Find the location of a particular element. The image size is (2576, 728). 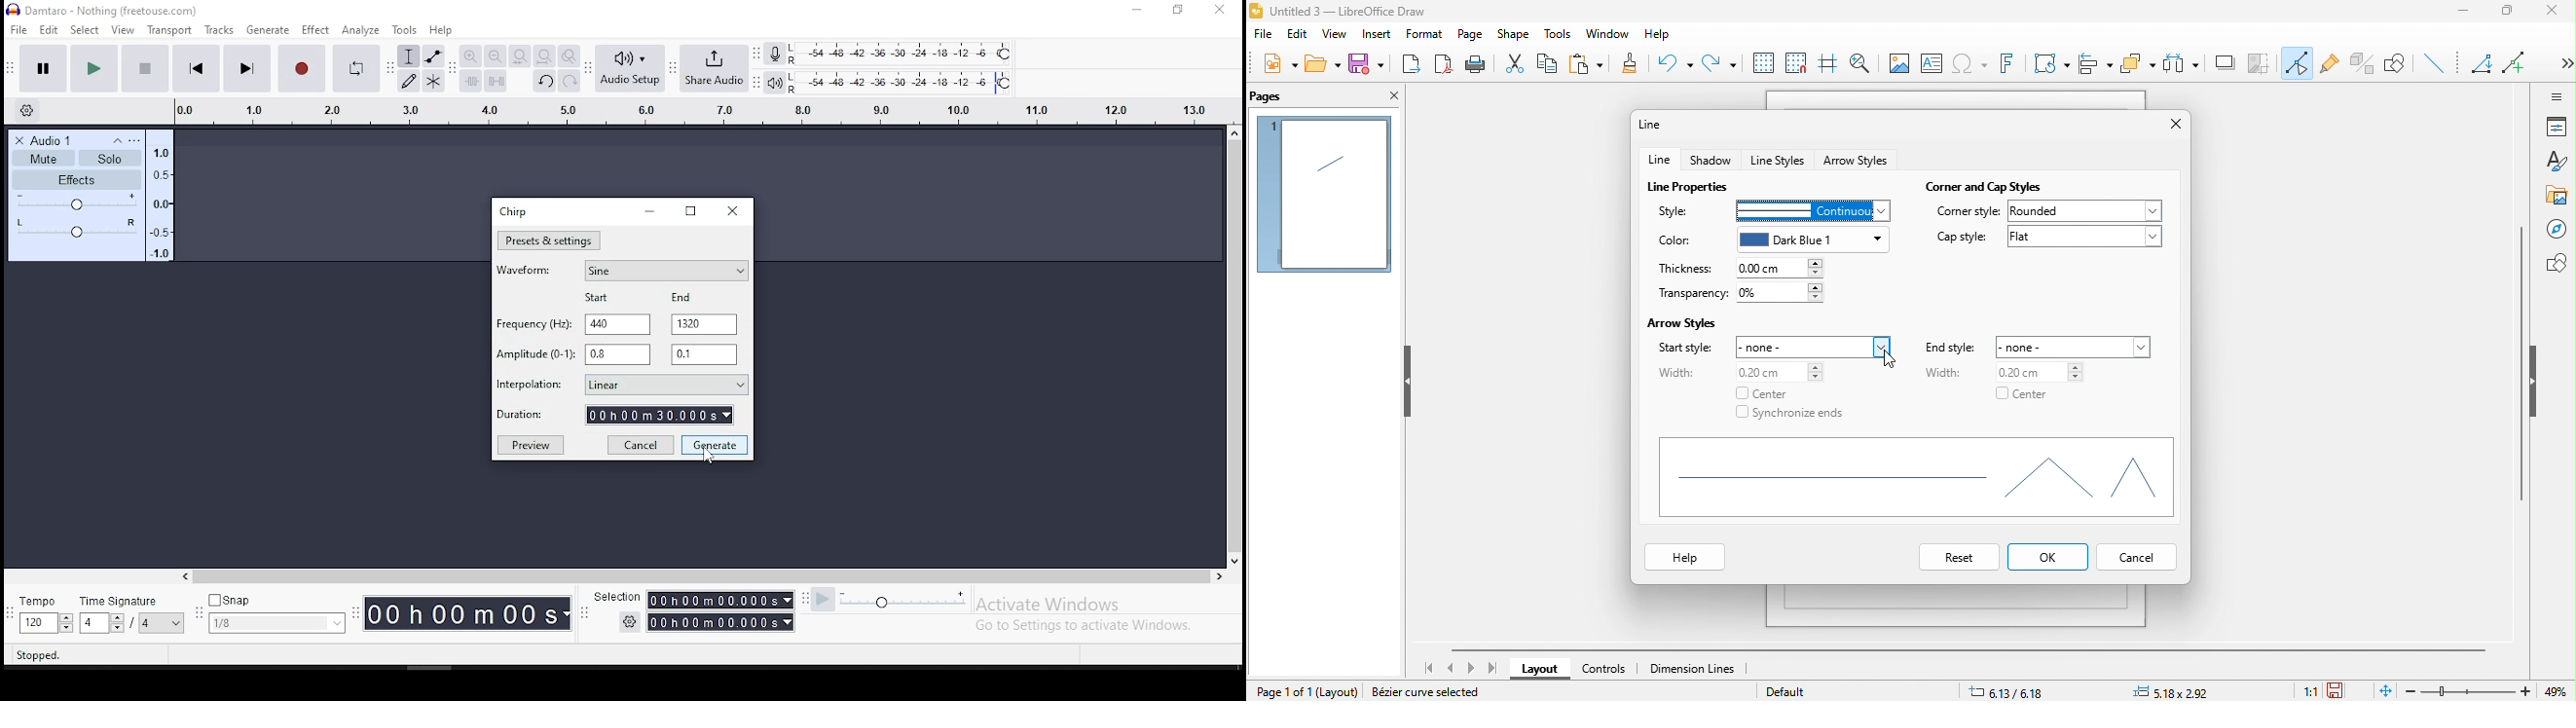

shapes is located at coordinates (2556, 263).